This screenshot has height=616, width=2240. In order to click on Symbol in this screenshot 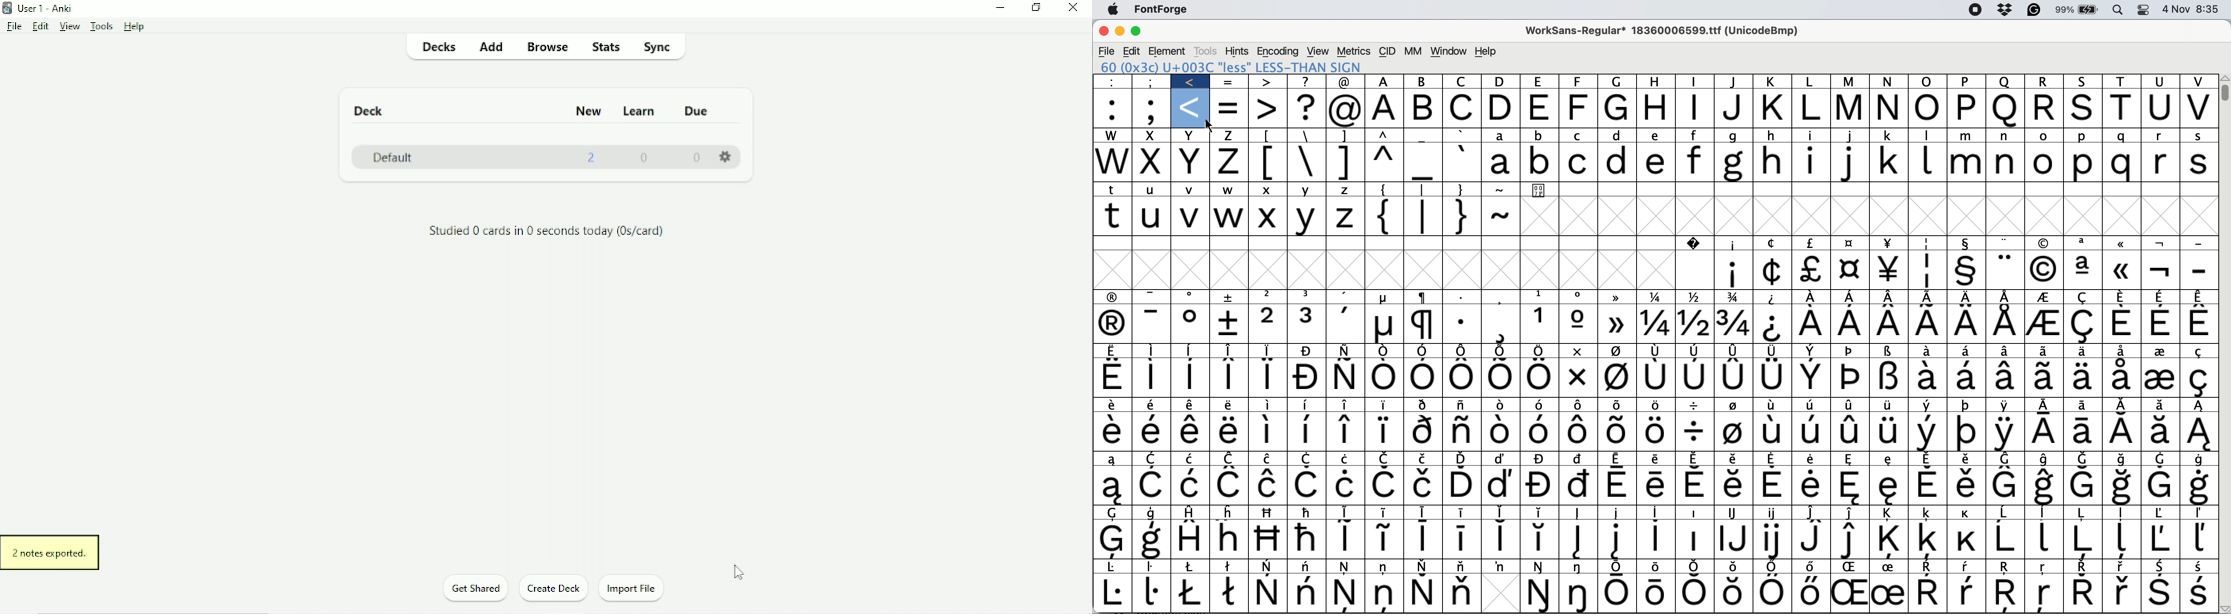, I will do `click(2201, 351)`.